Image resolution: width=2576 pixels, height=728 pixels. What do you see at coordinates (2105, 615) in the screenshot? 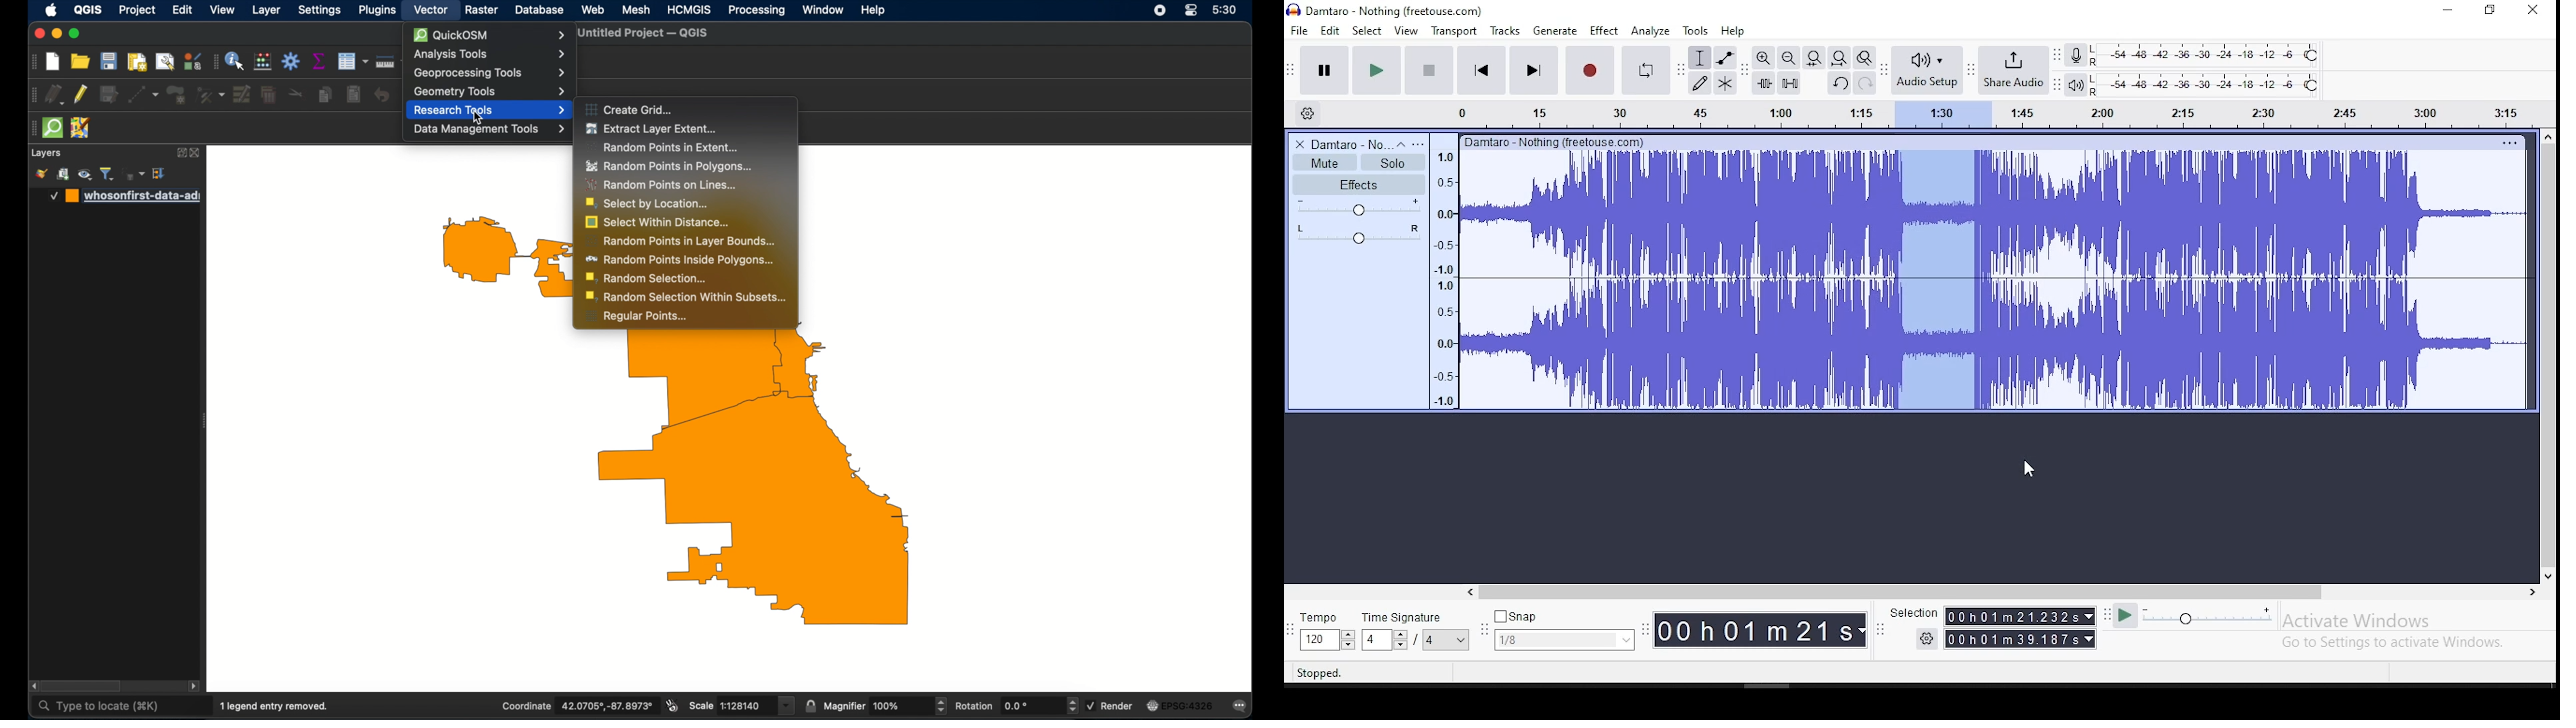
I see `` at bounding box center [2105, 615].